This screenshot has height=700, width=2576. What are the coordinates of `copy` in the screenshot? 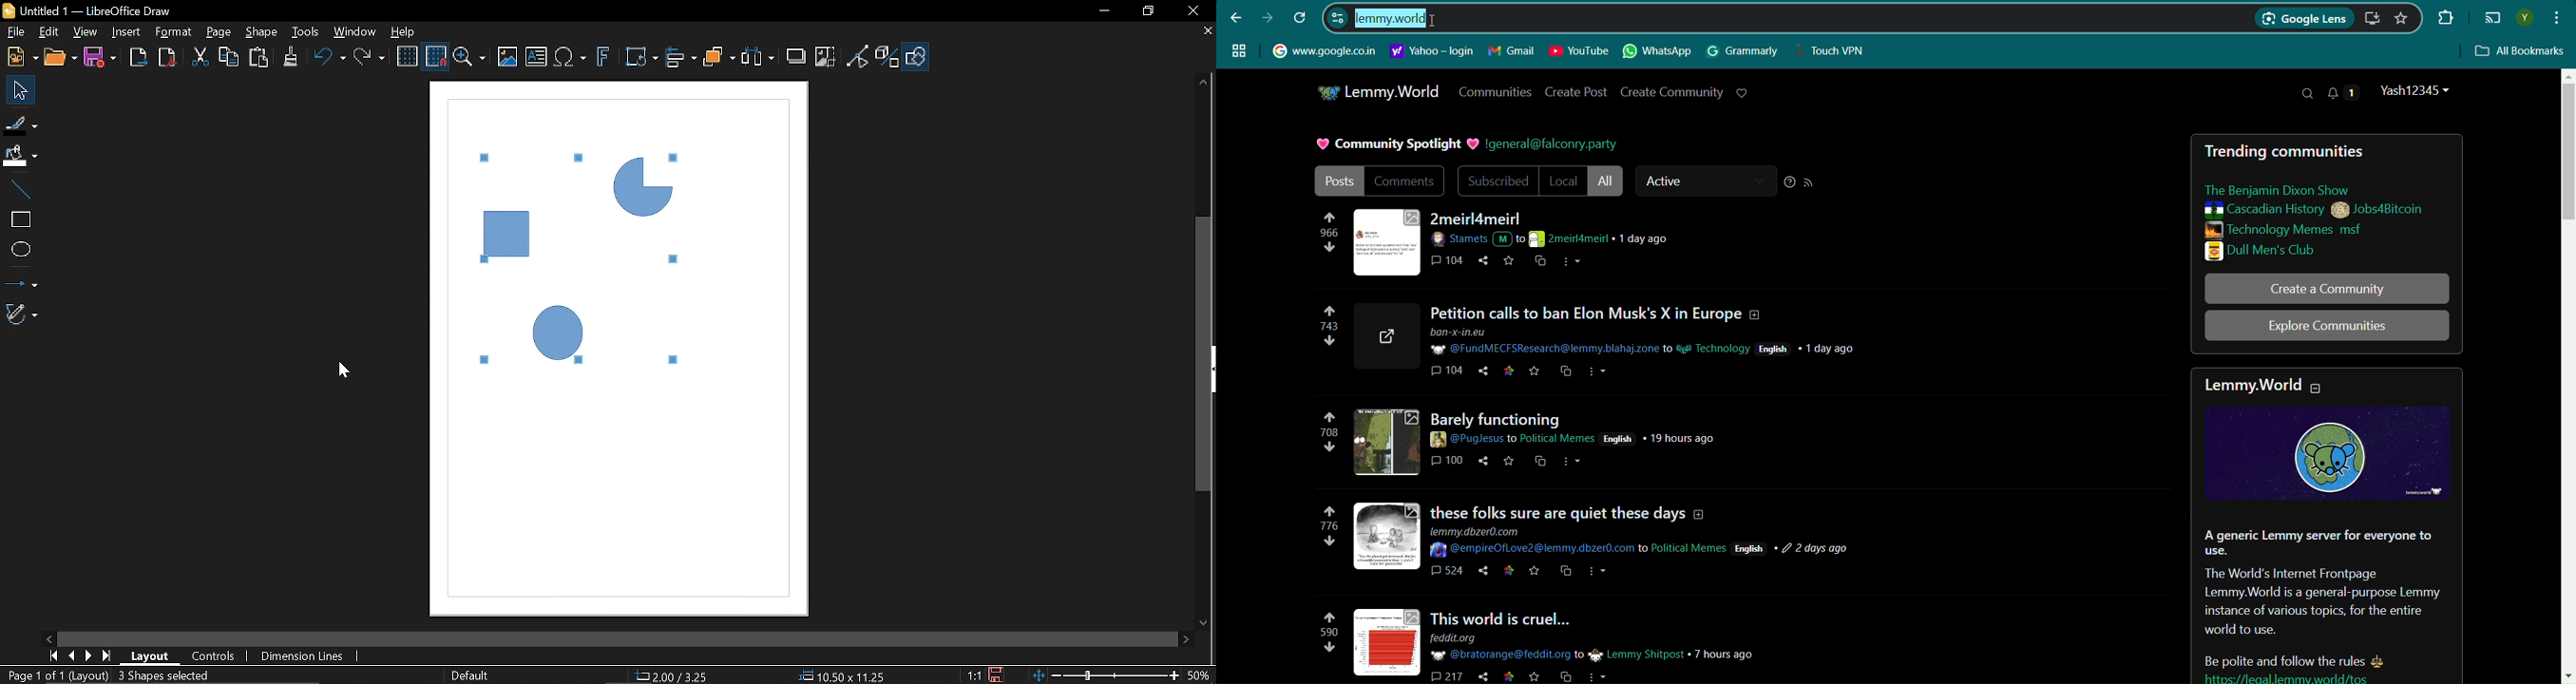 It's located at (1565, 372).